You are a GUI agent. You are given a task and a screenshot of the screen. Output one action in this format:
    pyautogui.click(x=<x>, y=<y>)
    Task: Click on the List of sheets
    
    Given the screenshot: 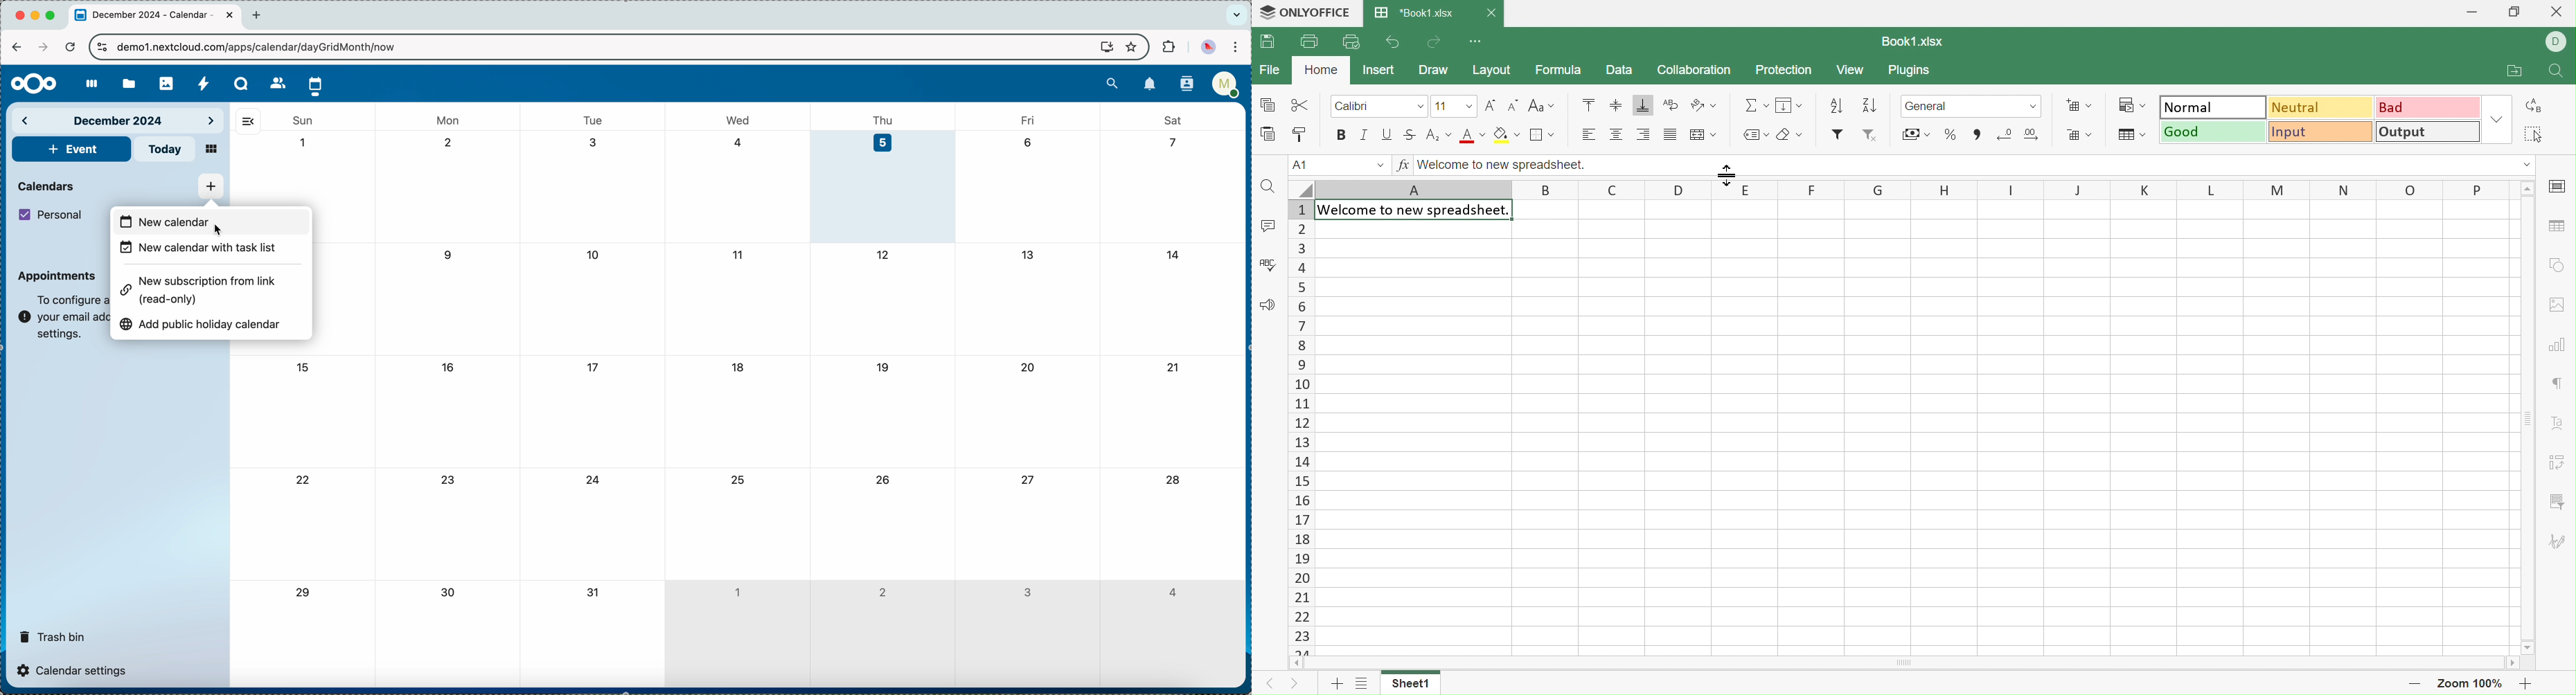 What is the action you would take?
    pyautogui.click(x=1361, y=685)
    